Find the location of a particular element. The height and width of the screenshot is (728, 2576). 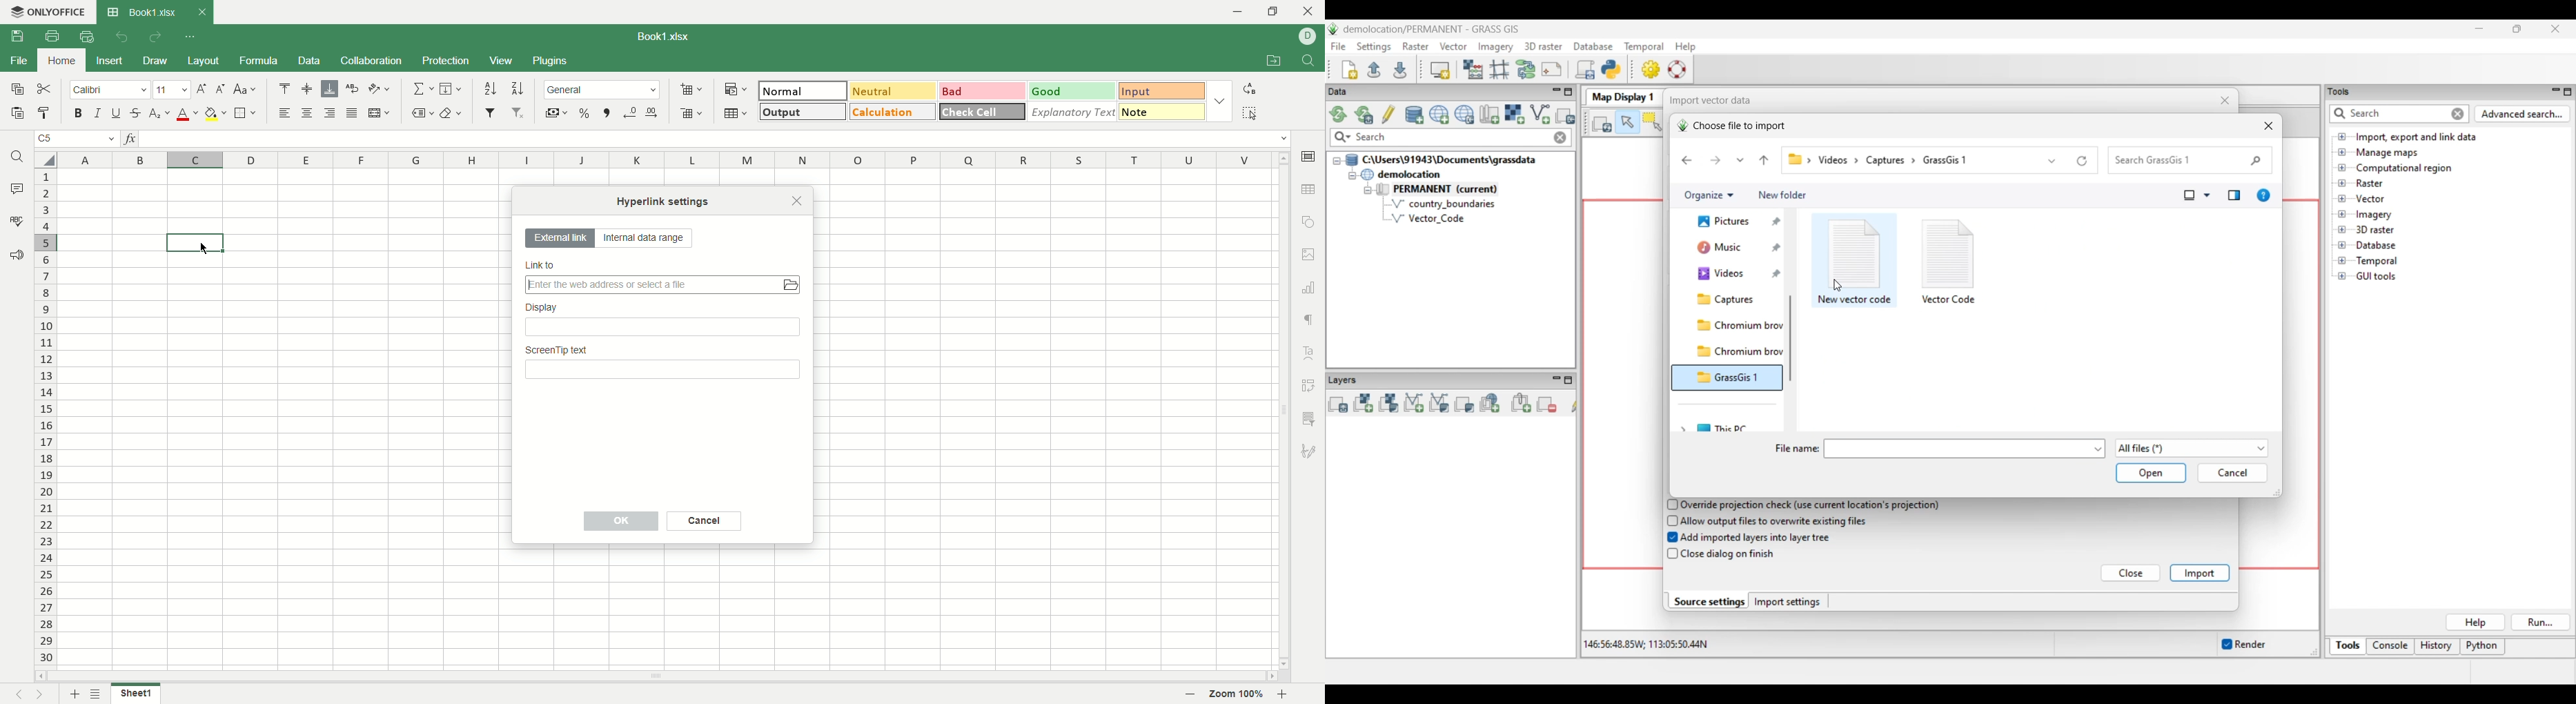

good is located at coordinates (1069, 90).